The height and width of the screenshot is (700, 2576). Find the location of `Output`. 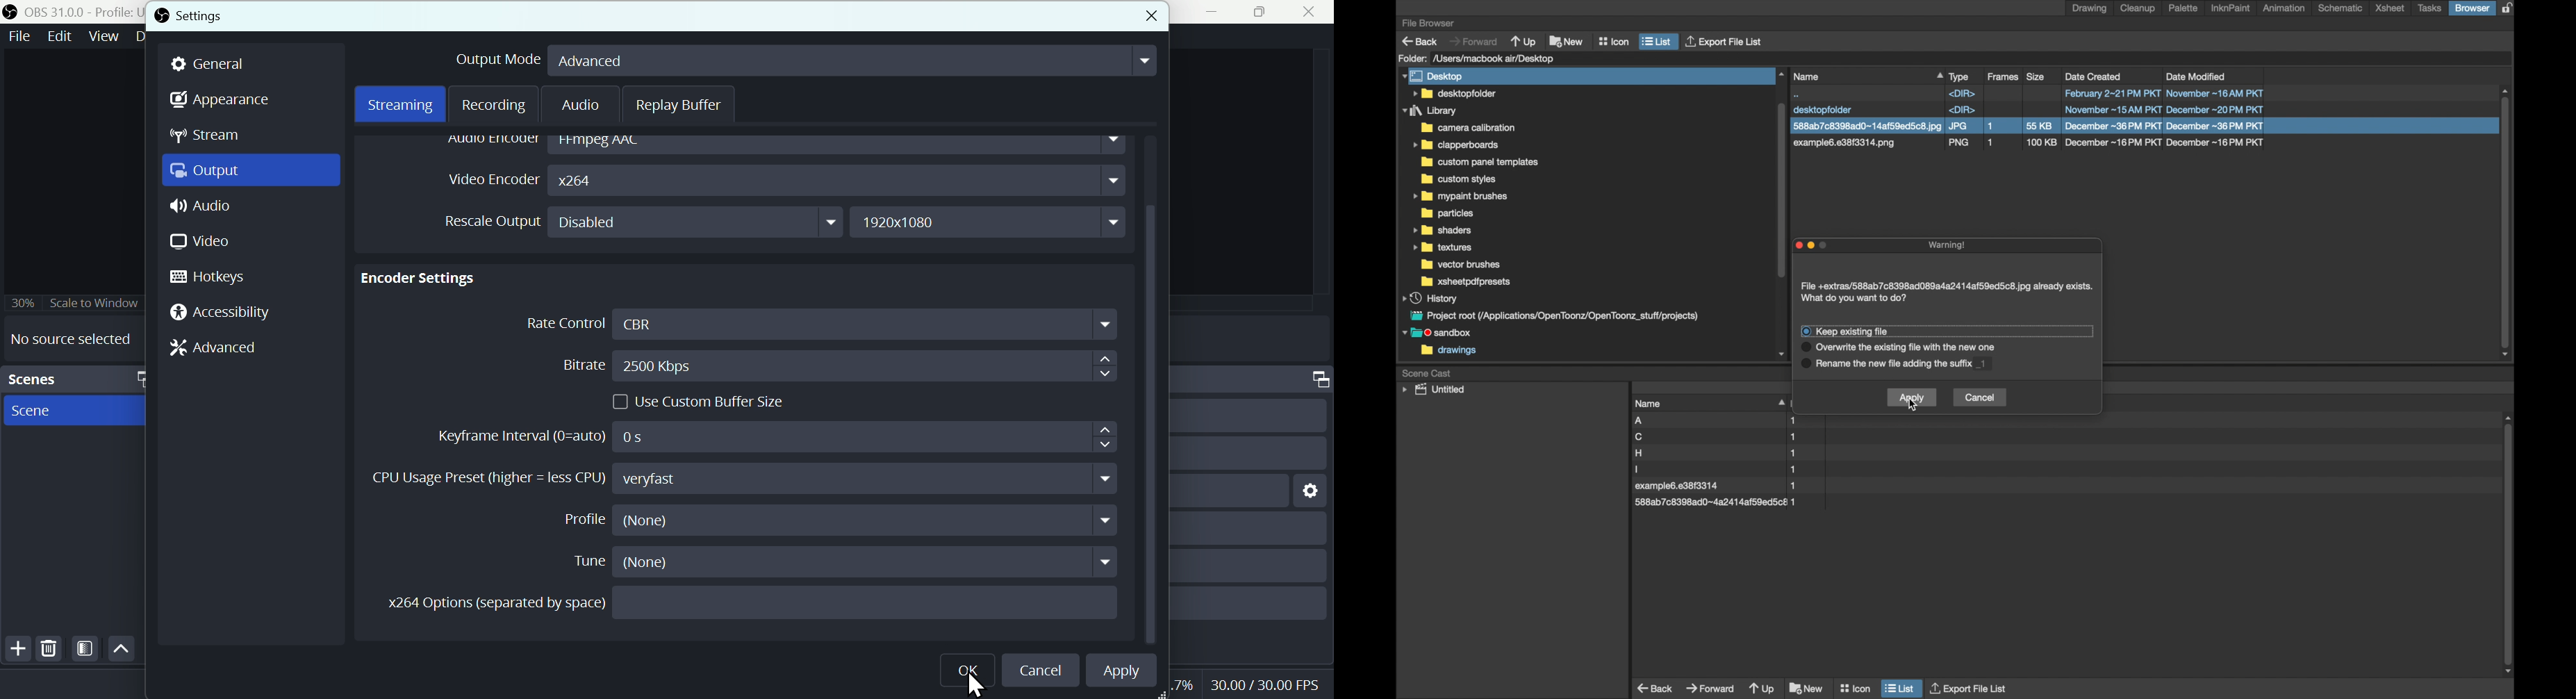

Output is located at coordinates (252, 171).